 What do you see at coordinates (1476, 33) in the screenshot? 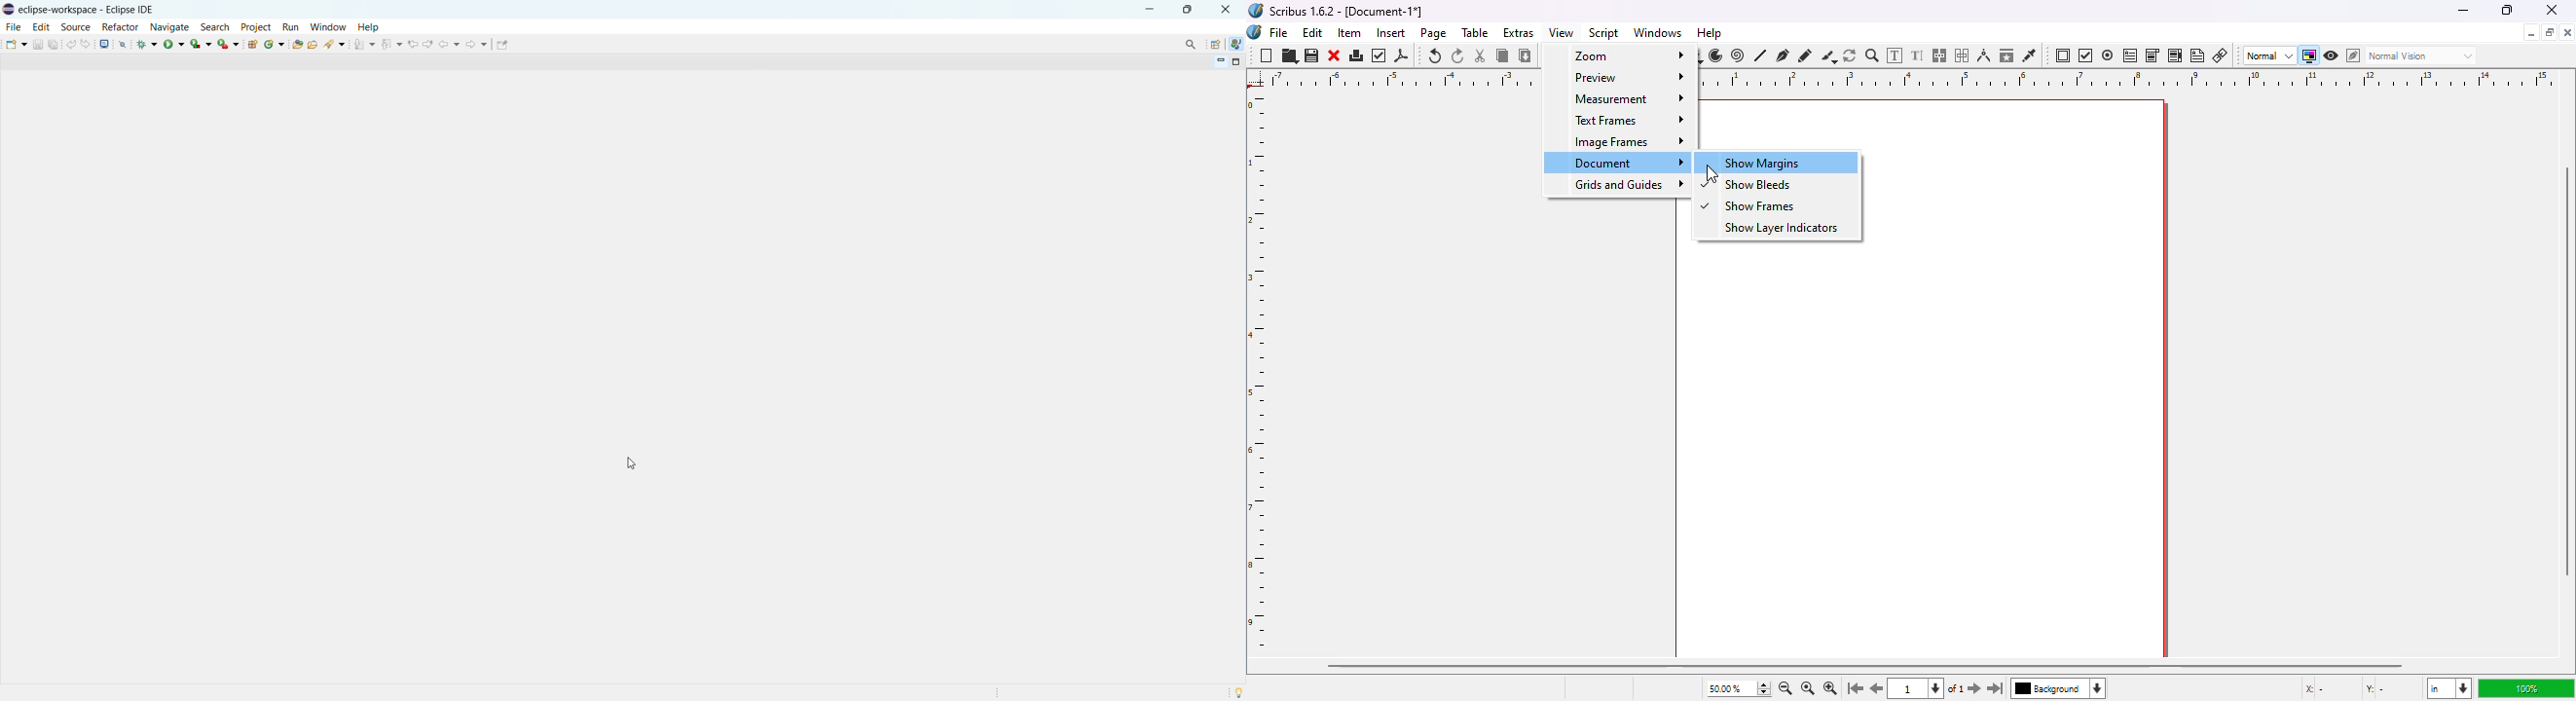
I see `table` at bounding box center [1476, 33].